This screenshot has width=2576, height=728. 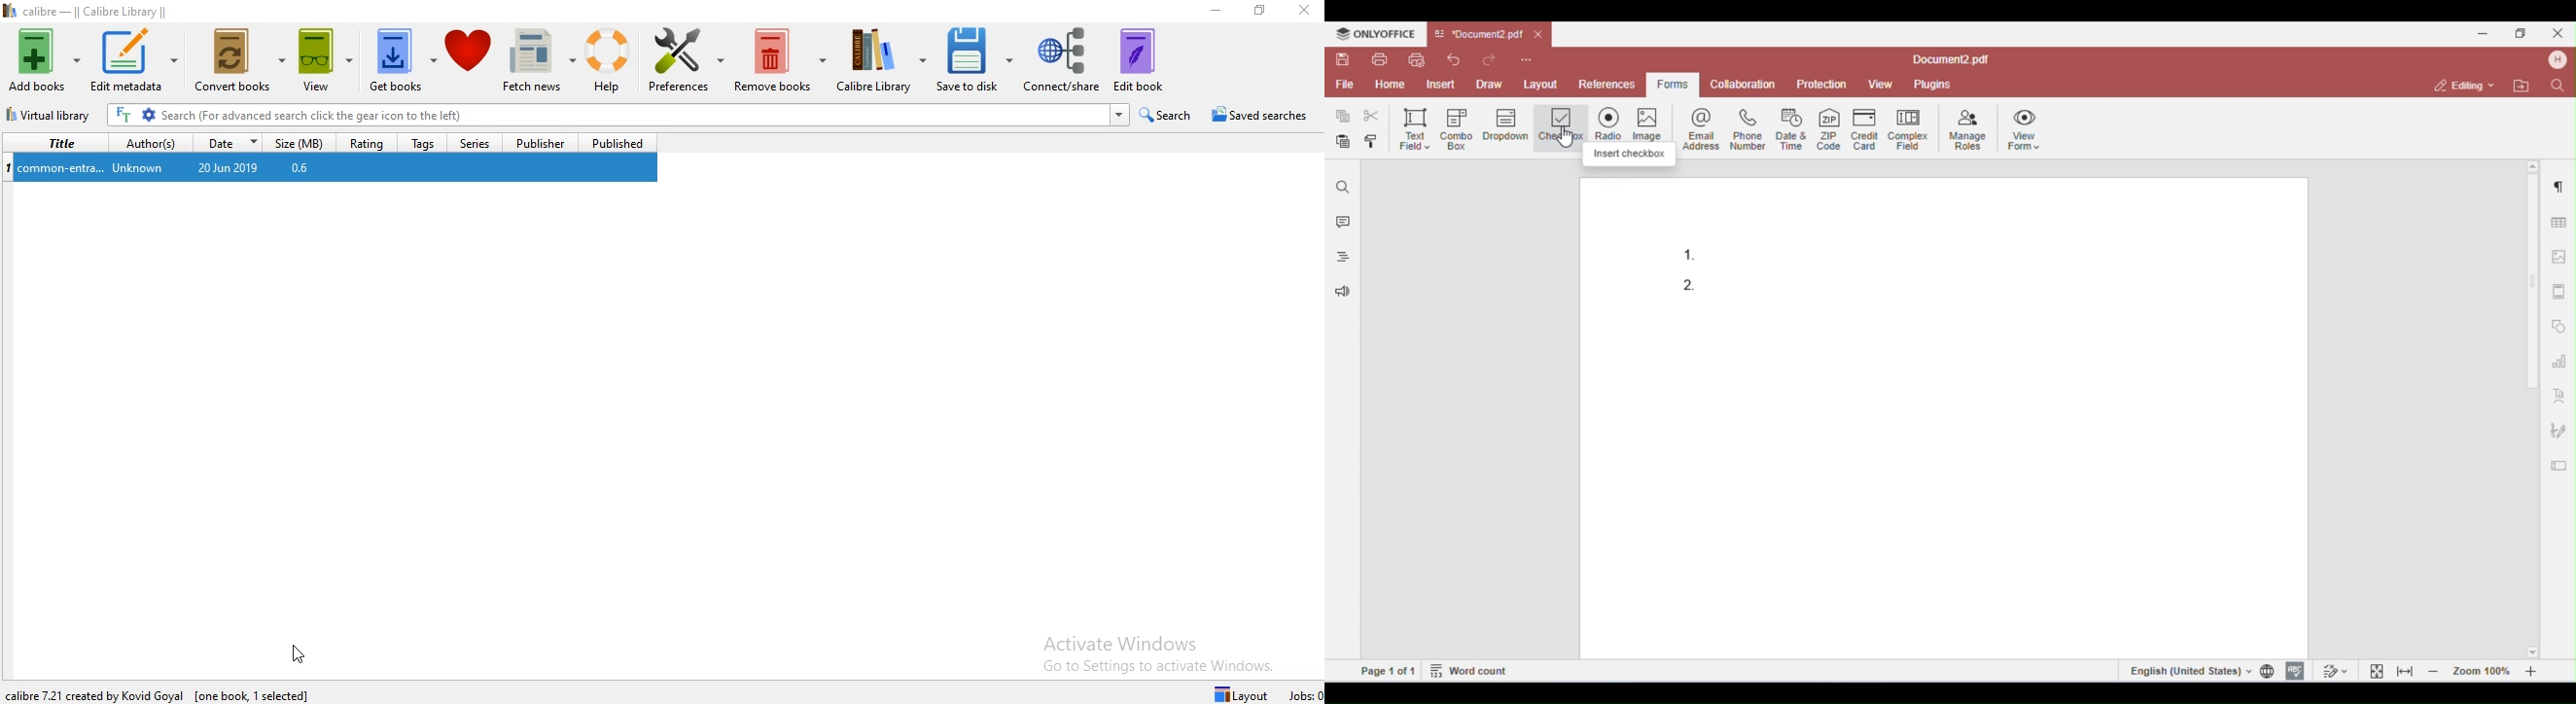 I want to click on Size (MB), so click(x=301, y=144).